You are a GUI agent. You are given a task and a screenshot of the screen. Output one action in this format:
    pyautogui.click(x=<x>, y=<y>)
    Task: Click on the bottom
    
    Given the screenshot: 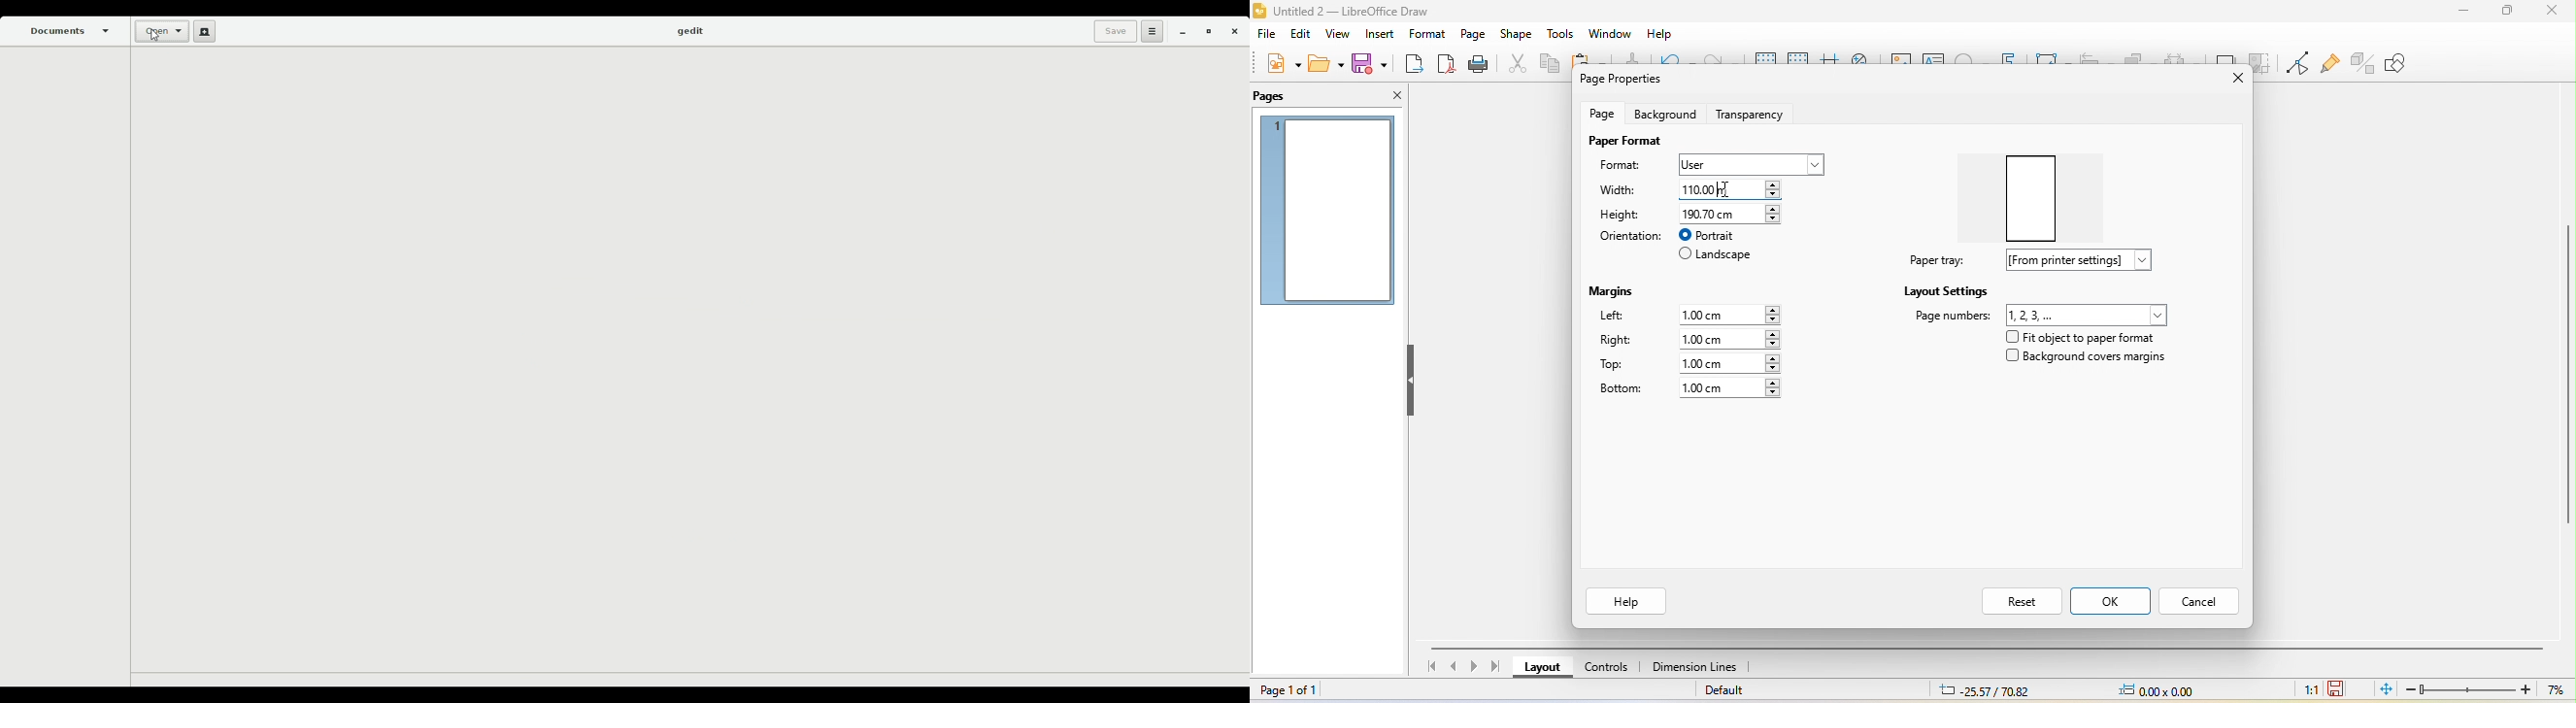 What is the action you would take?
    pyautogui.click(x=1621, y=389)
    